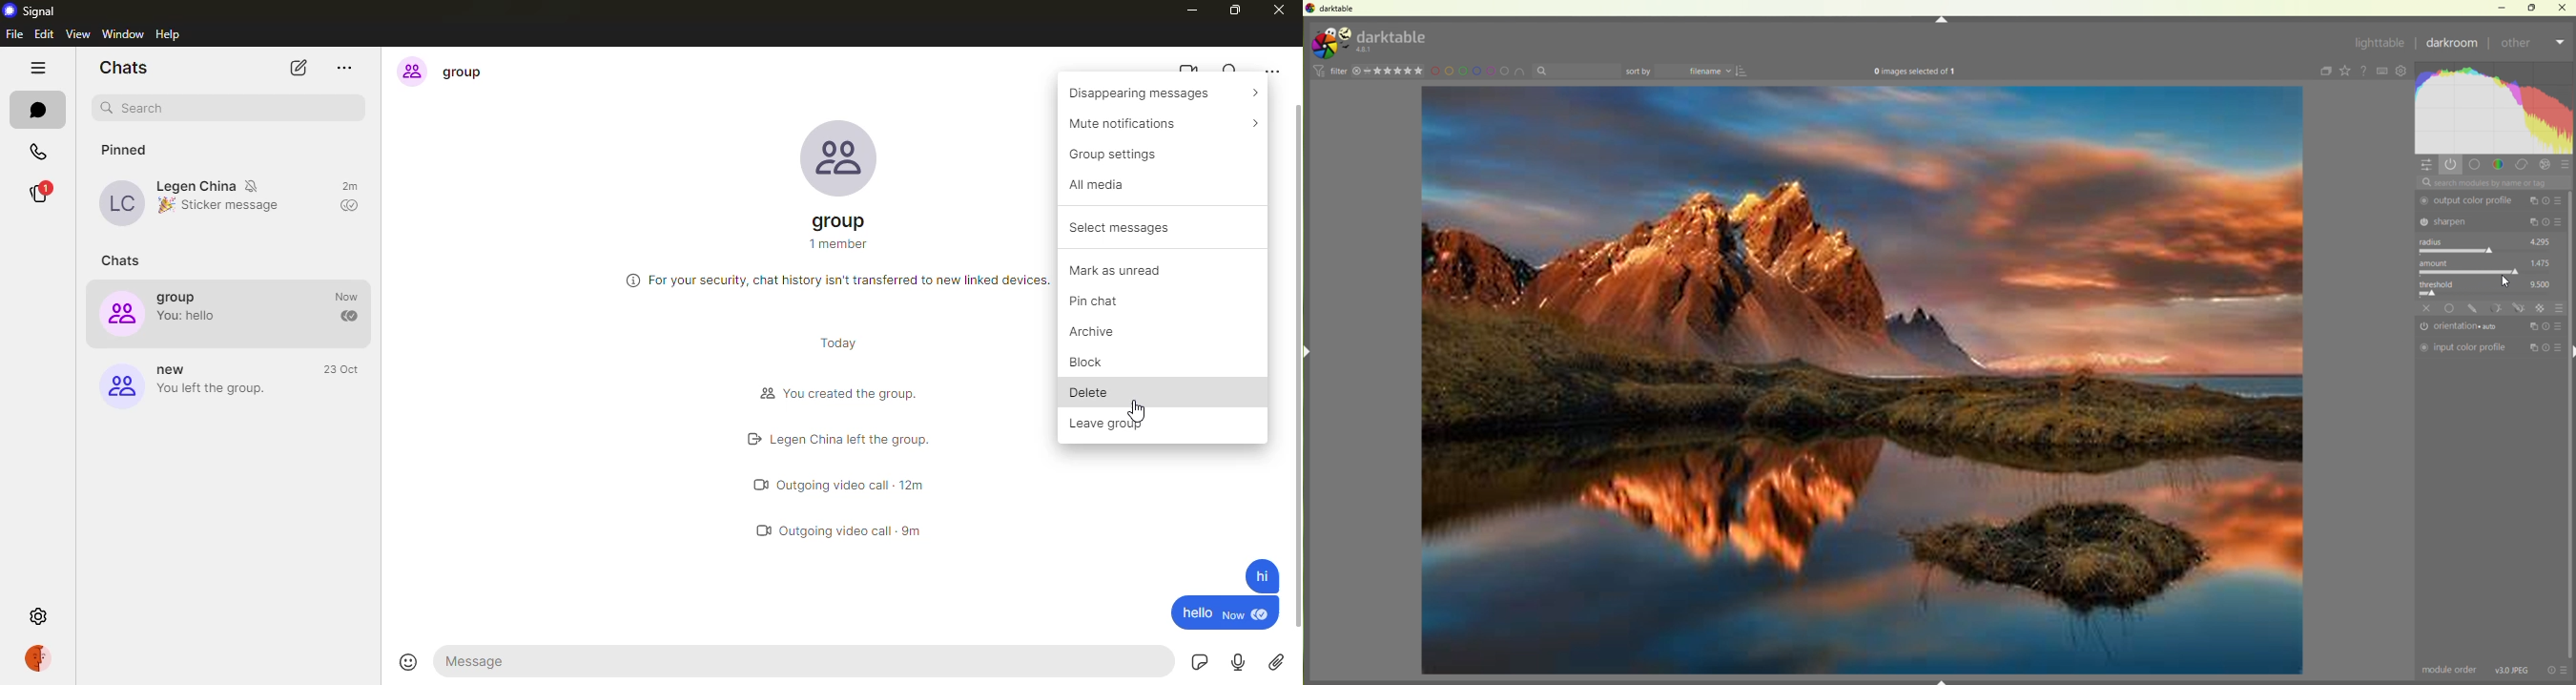 The width and height of the screenshot is (2576, 700). What do you see at coordinates (1942, 20) in the screenshot?
I see `Collapse ` at bounding box center [1942, 20].